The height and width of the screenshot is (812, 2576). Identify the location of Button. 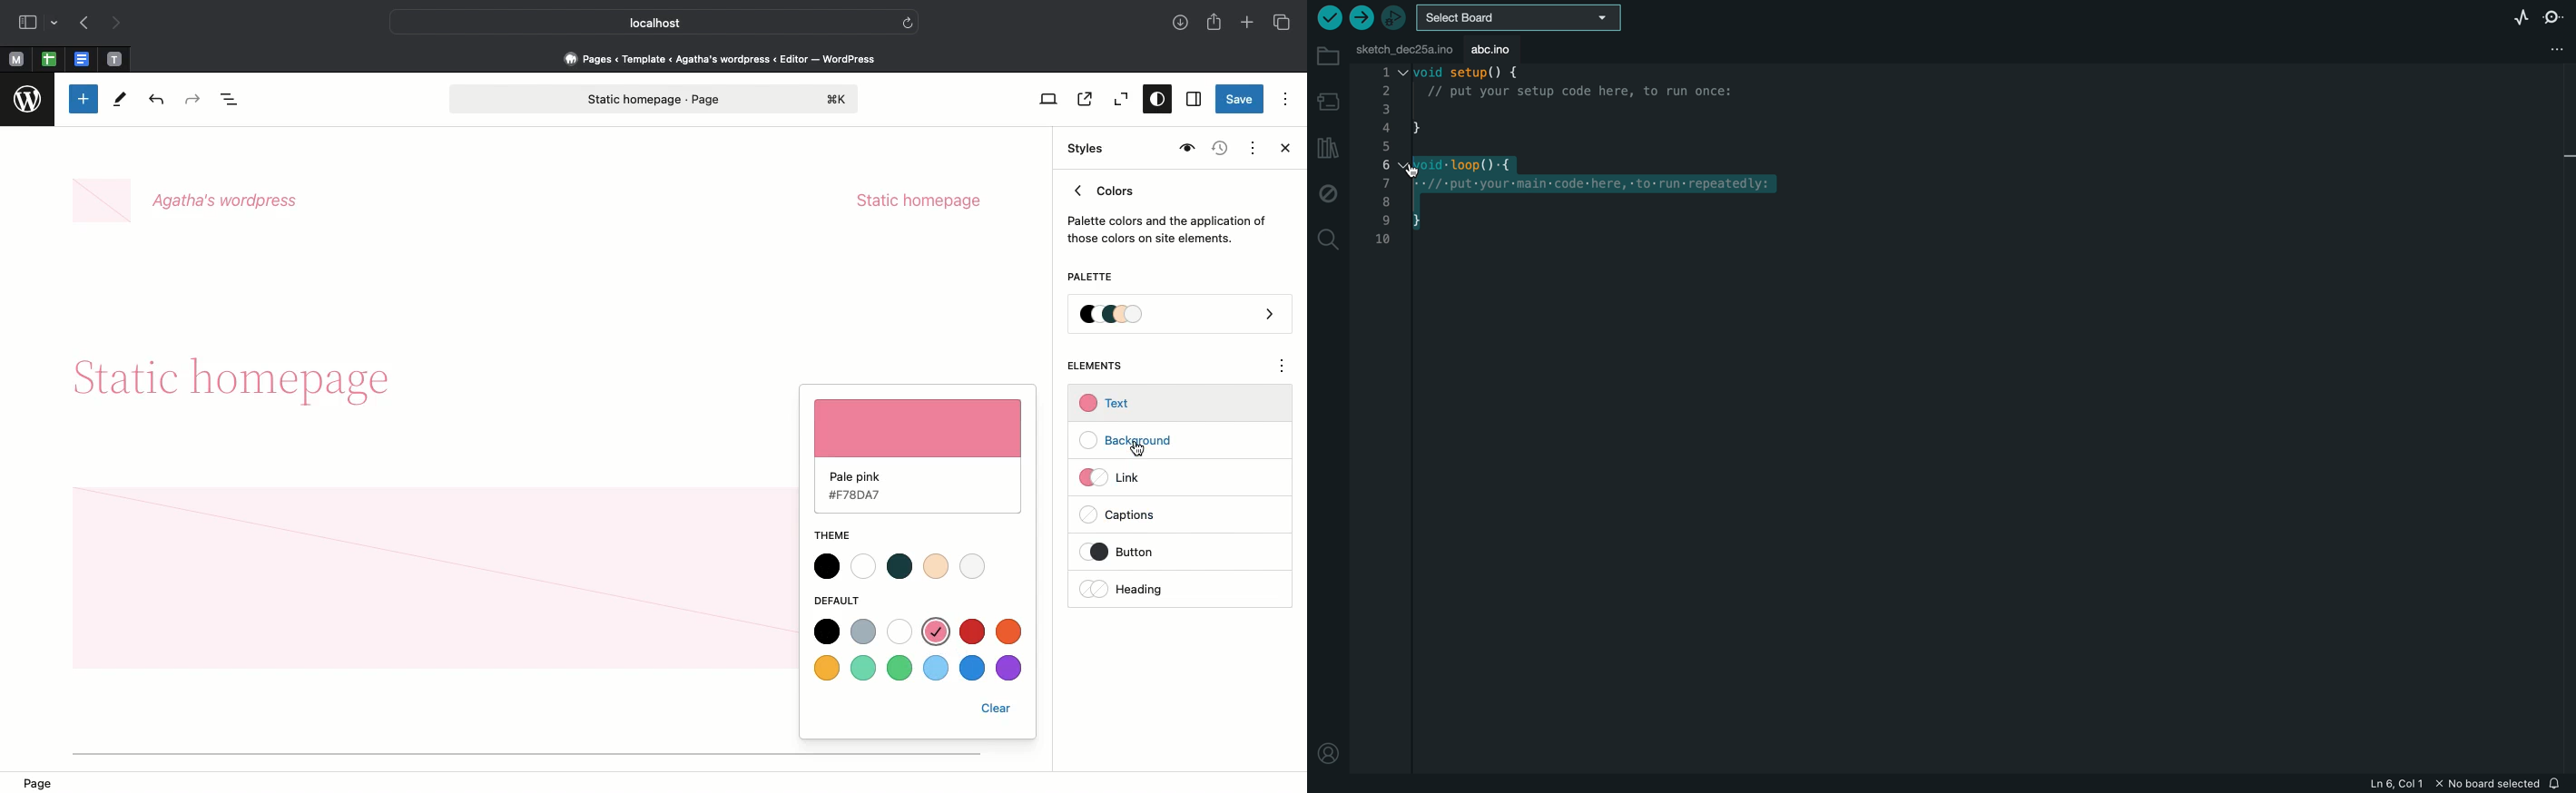
(1134, 552).